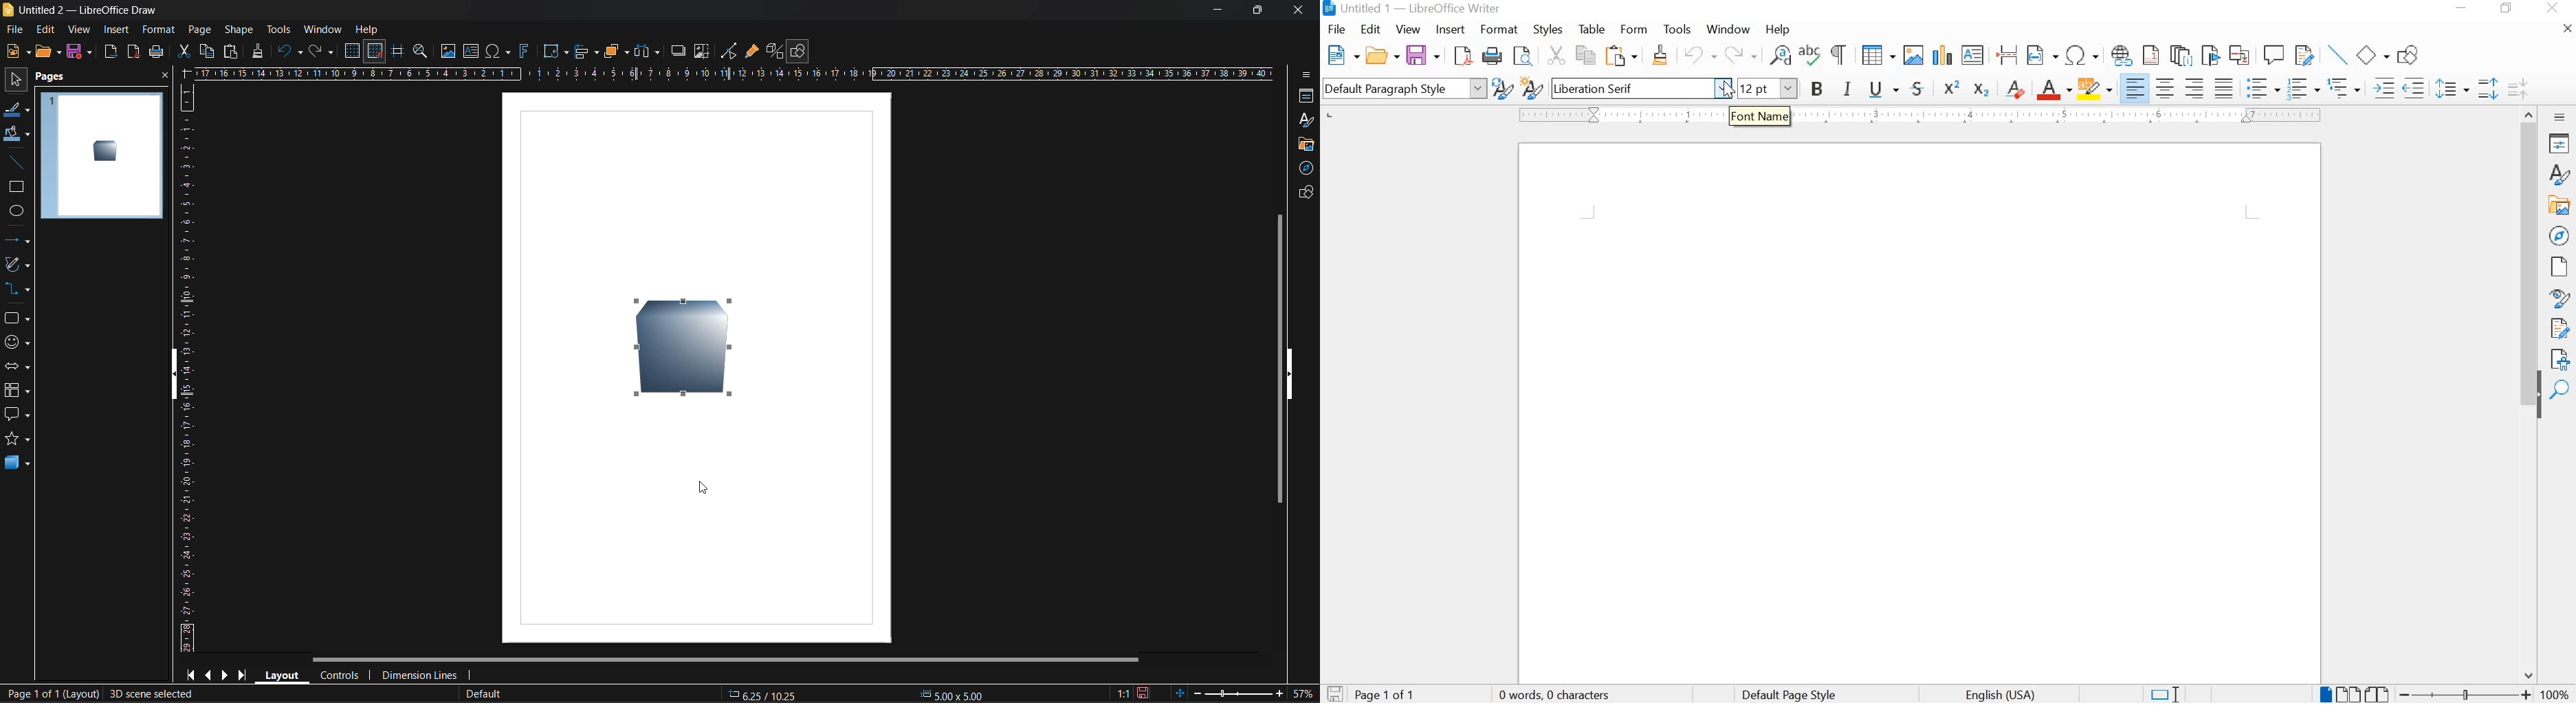  Describe the element at coordinates (2165, 694) in the screenshot. I see `STANDARD SELECTION` at that location.